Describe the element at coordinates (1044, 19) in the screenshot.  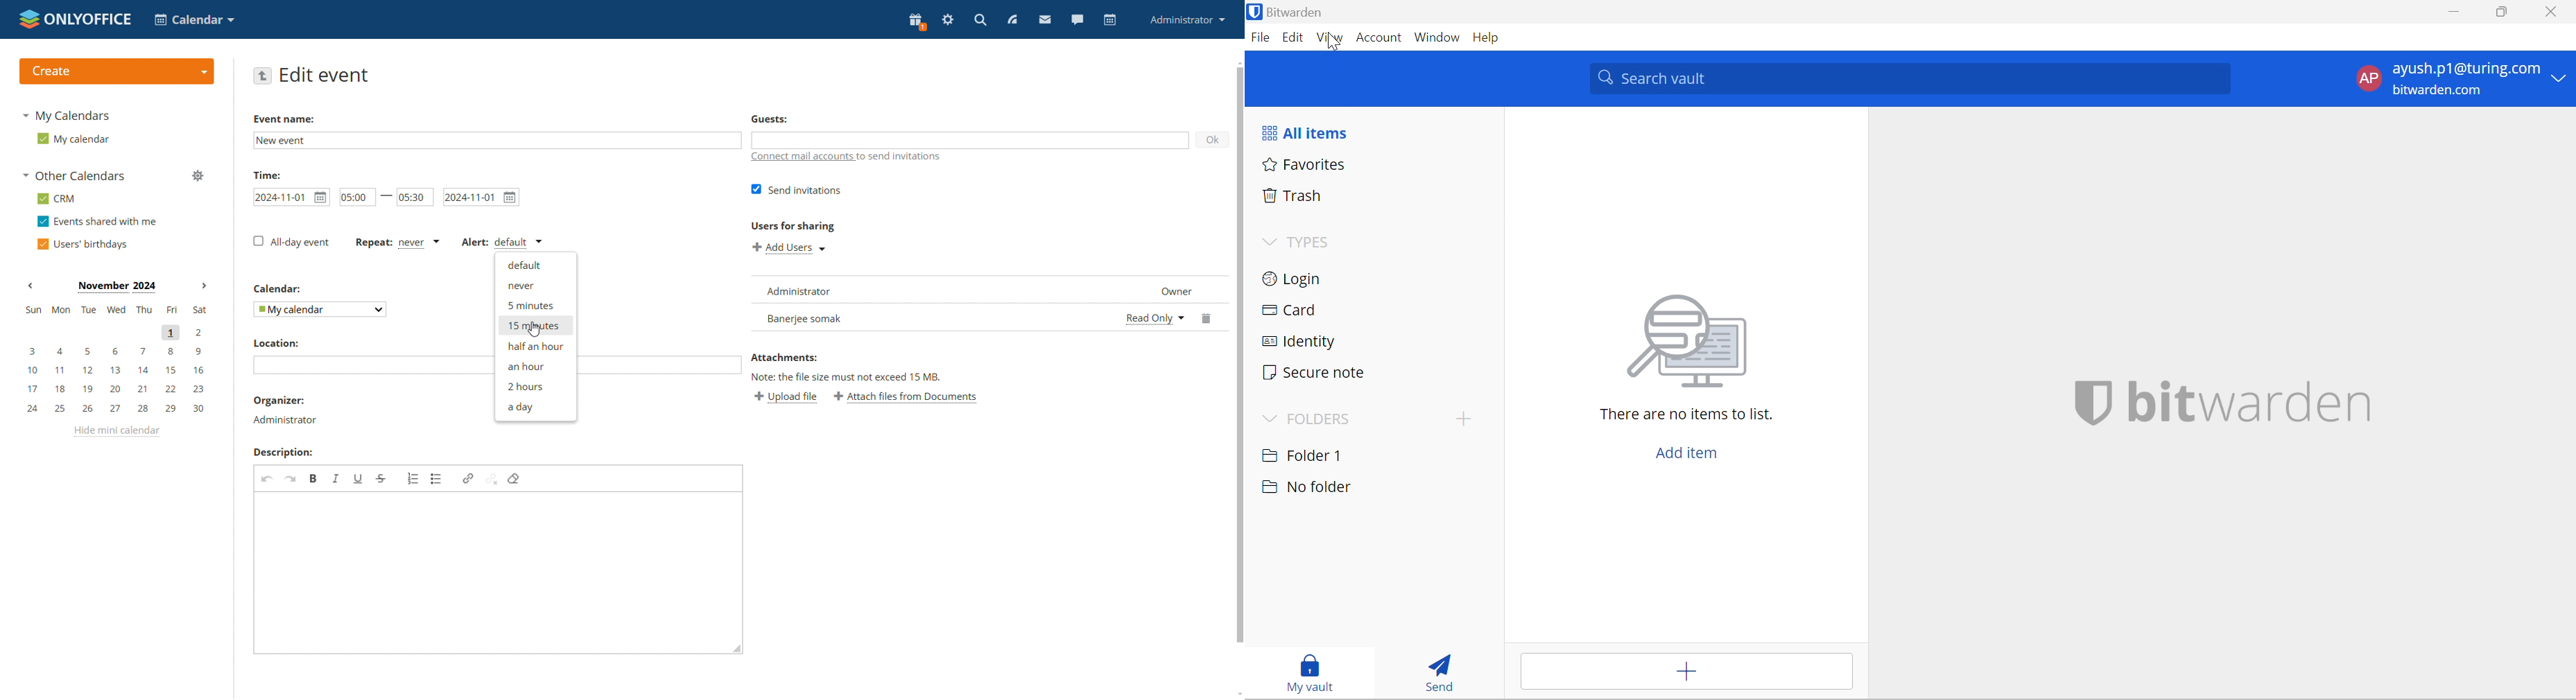
I see `mail` at that location.